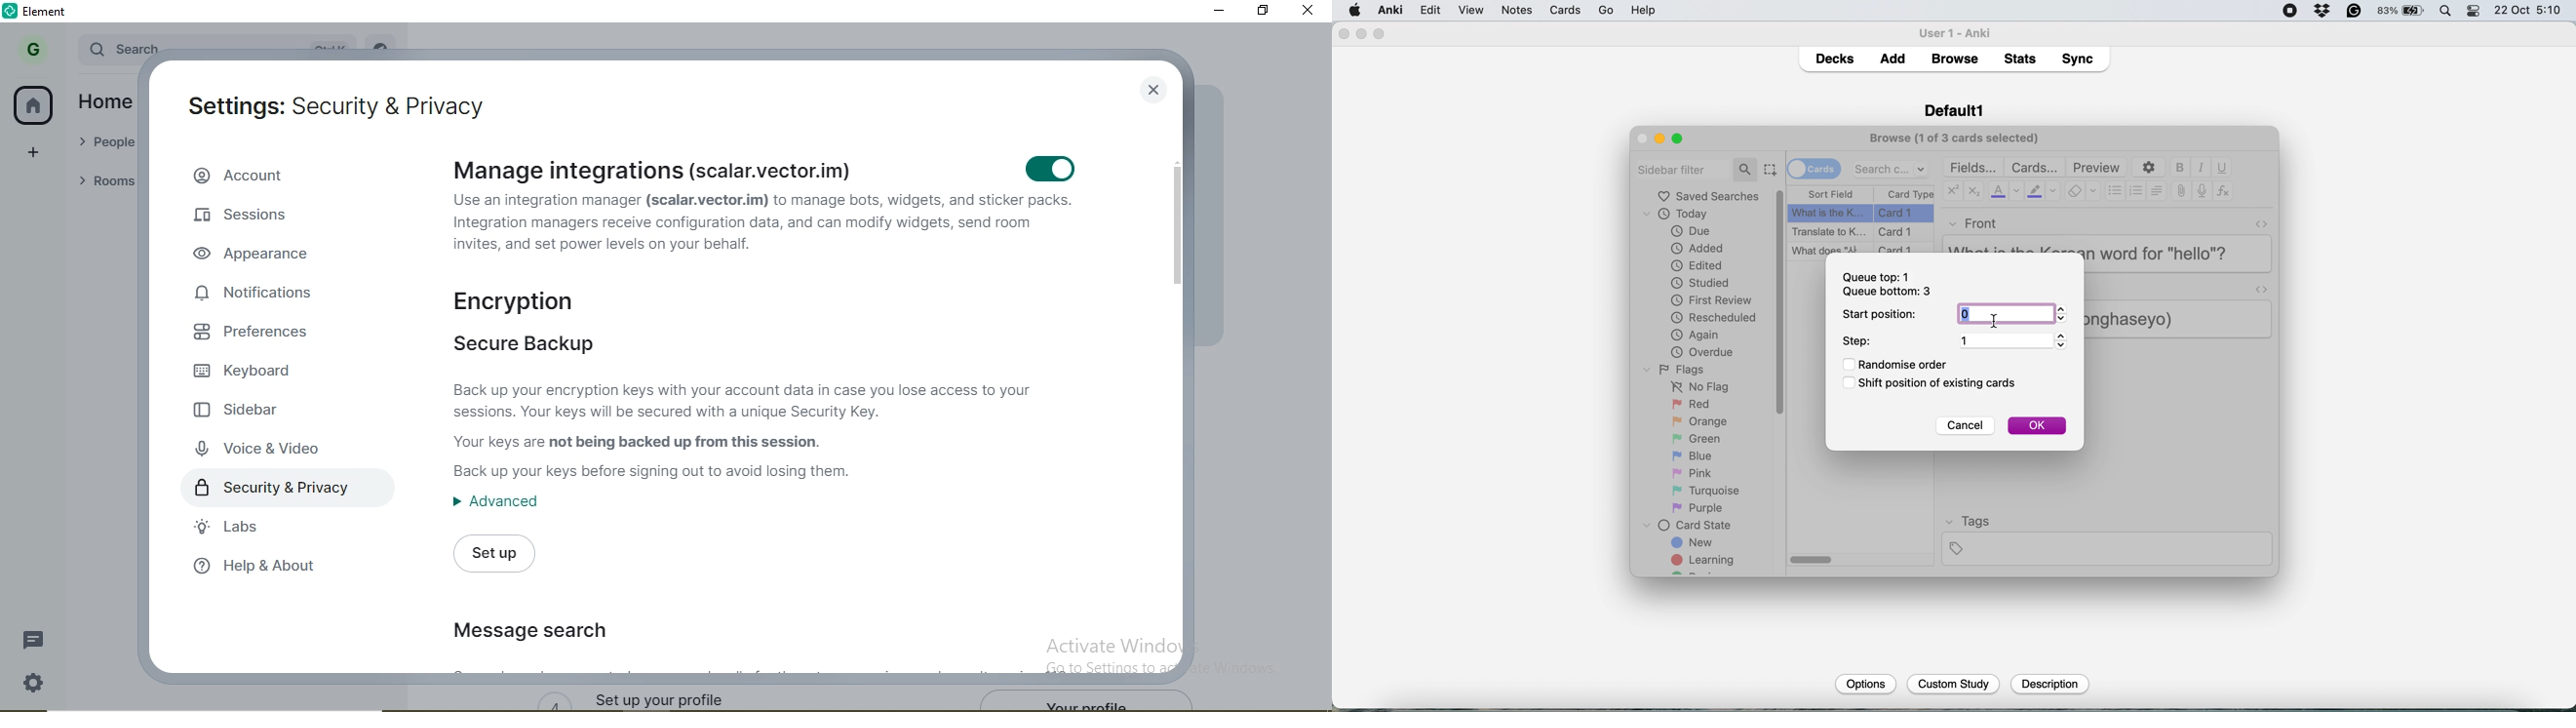 The image size is (2576, 728). Describe the element at coordinates (332, 98) in the screenshot. I see `settings: security & privacy` at that location.